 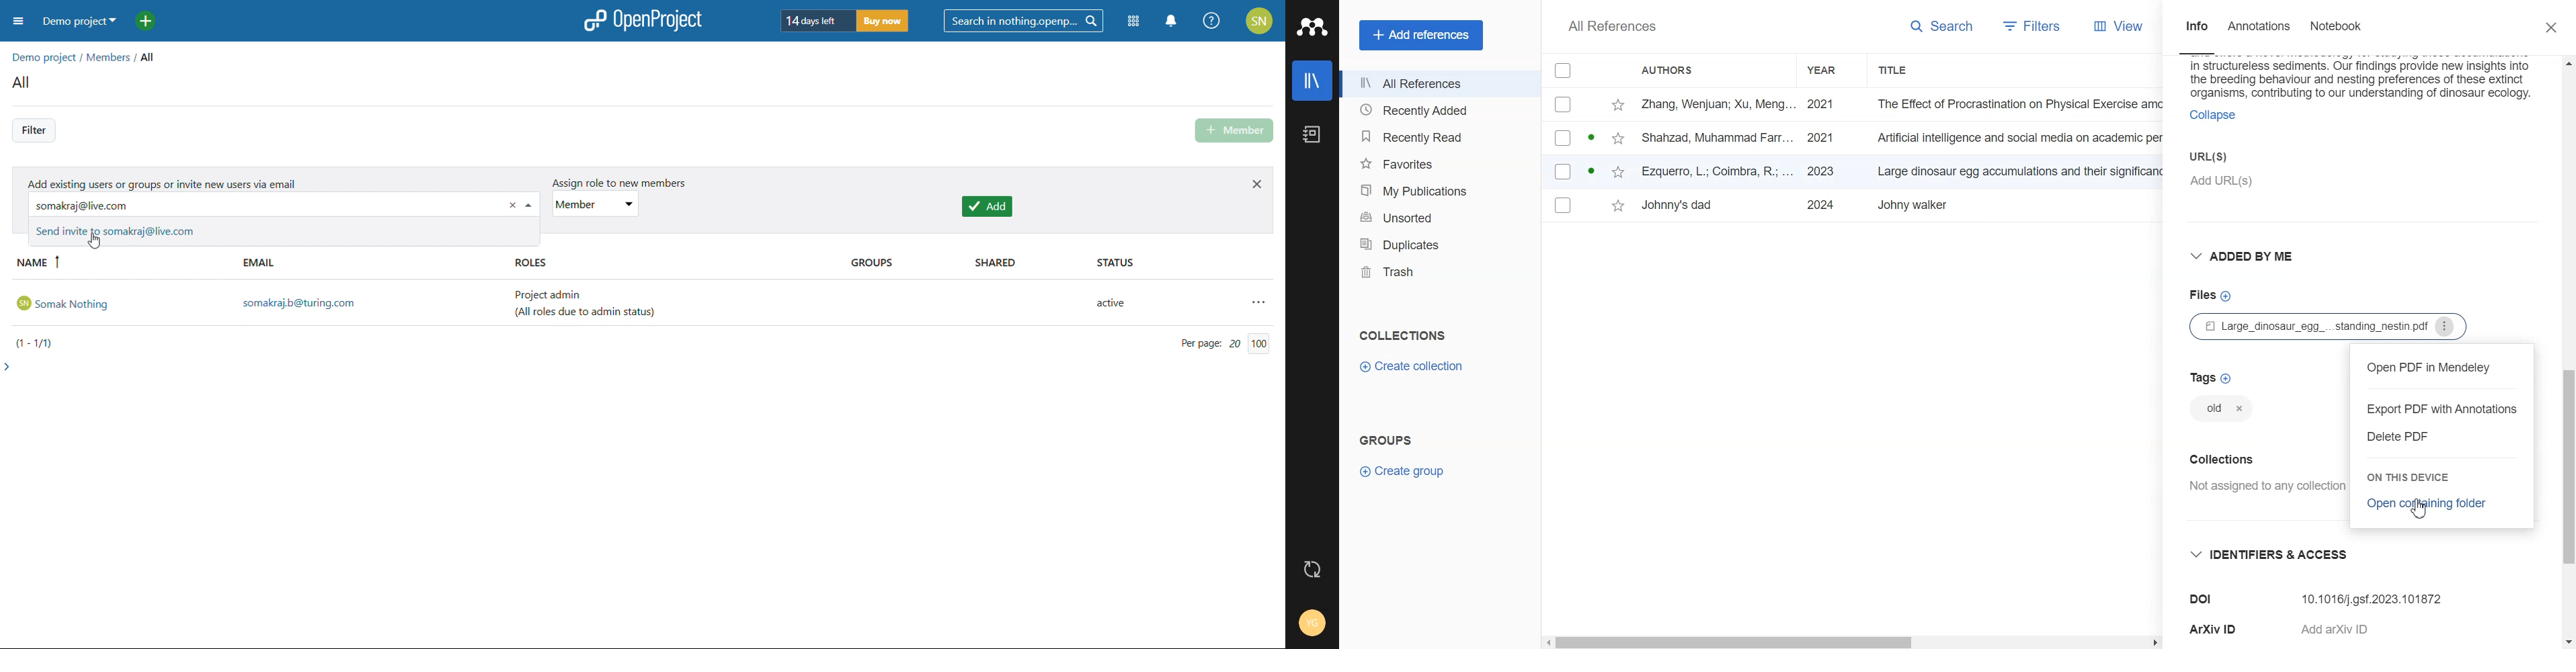 I want to click on Info, so click(x=2195, y=28).